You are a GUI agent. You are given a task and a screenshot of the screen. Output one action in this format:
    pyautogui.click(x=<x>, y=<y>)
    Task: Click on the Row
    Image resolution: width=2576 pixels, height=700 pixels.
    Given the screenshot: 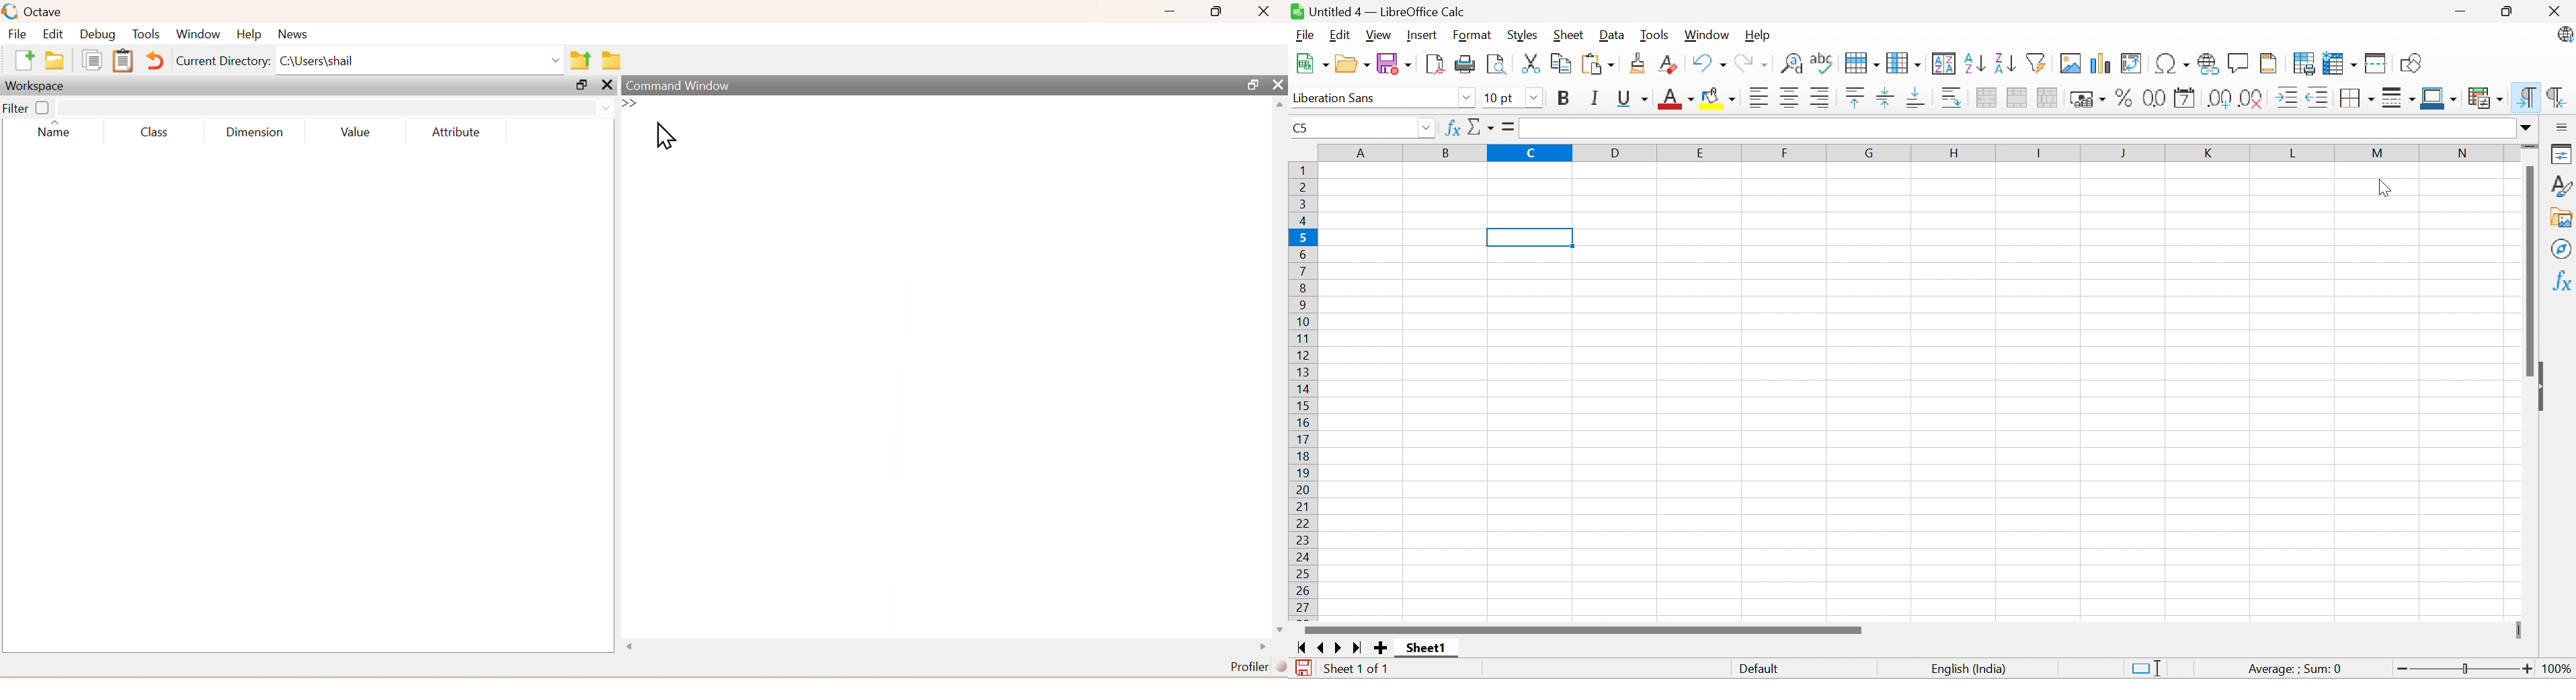 What is the action you would take?
    pyautogui.click(x=1861, y=63)
    